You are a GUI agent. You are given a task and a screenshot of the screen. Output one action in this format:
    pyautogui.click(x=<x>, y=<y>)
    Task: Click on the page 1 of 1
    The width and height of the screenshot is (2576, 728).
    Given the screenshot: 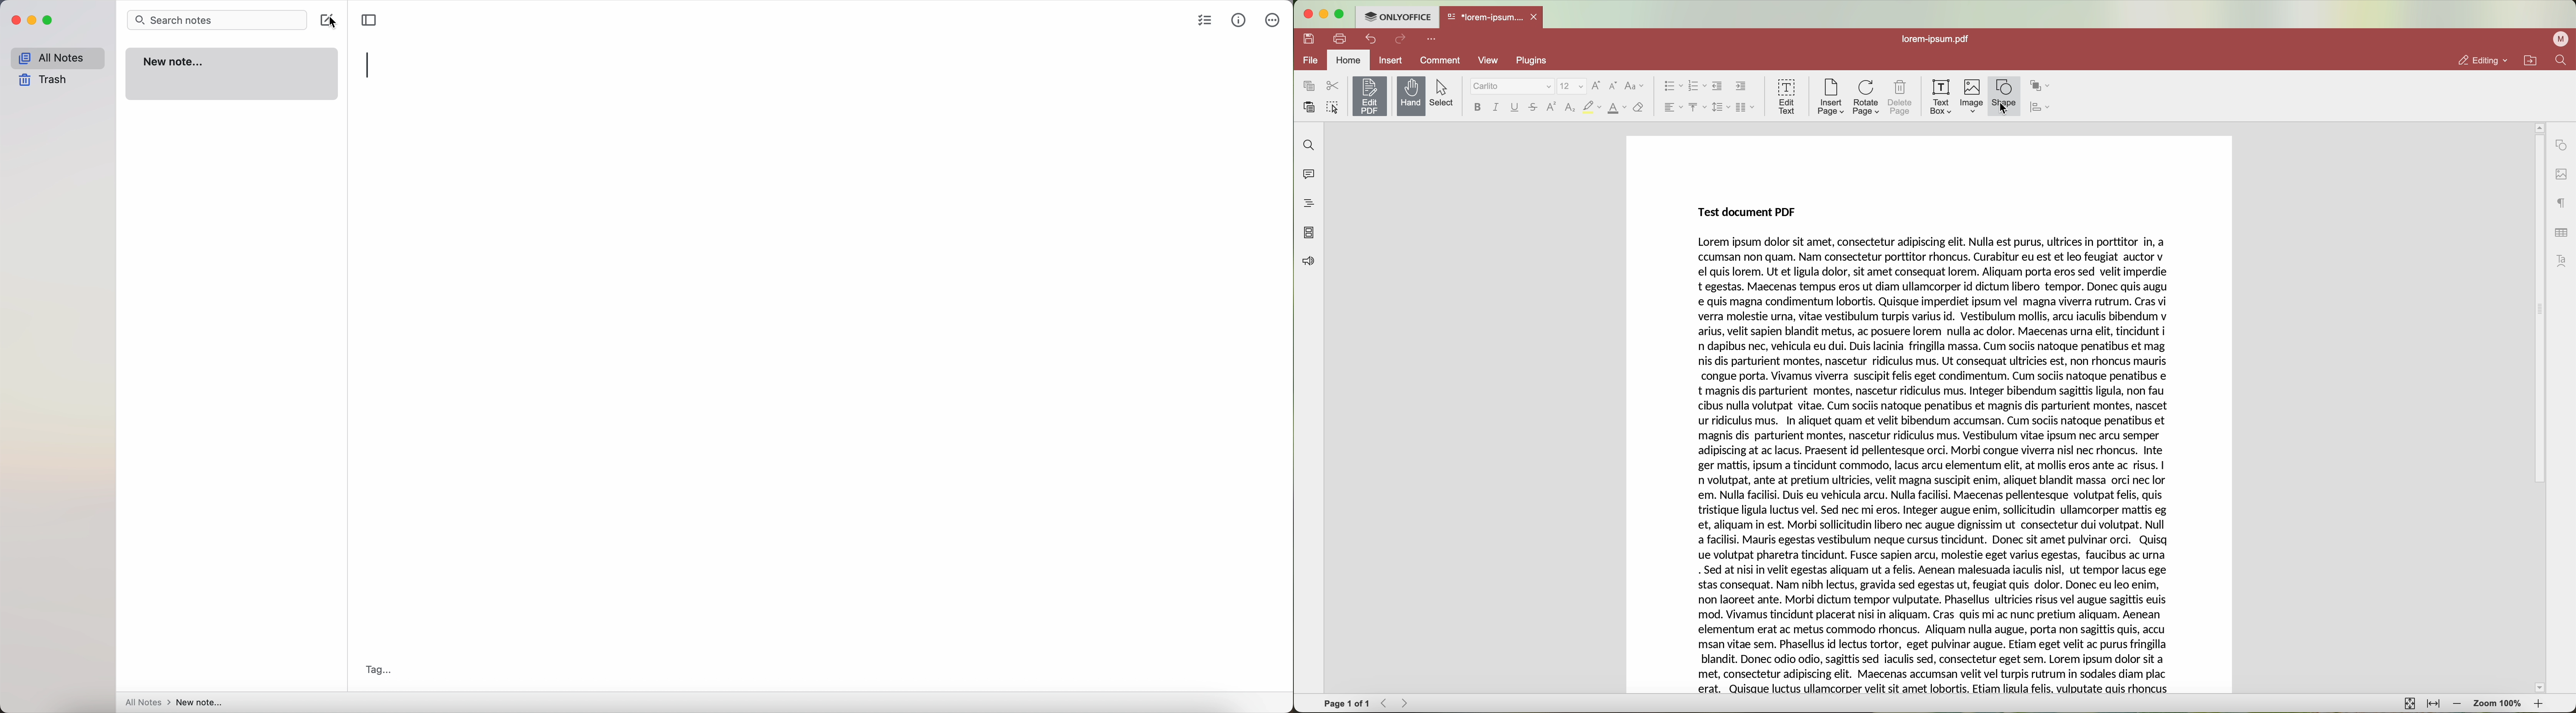 What is the action you would take?
    pyautogui.click(x=1348, y=704)
    